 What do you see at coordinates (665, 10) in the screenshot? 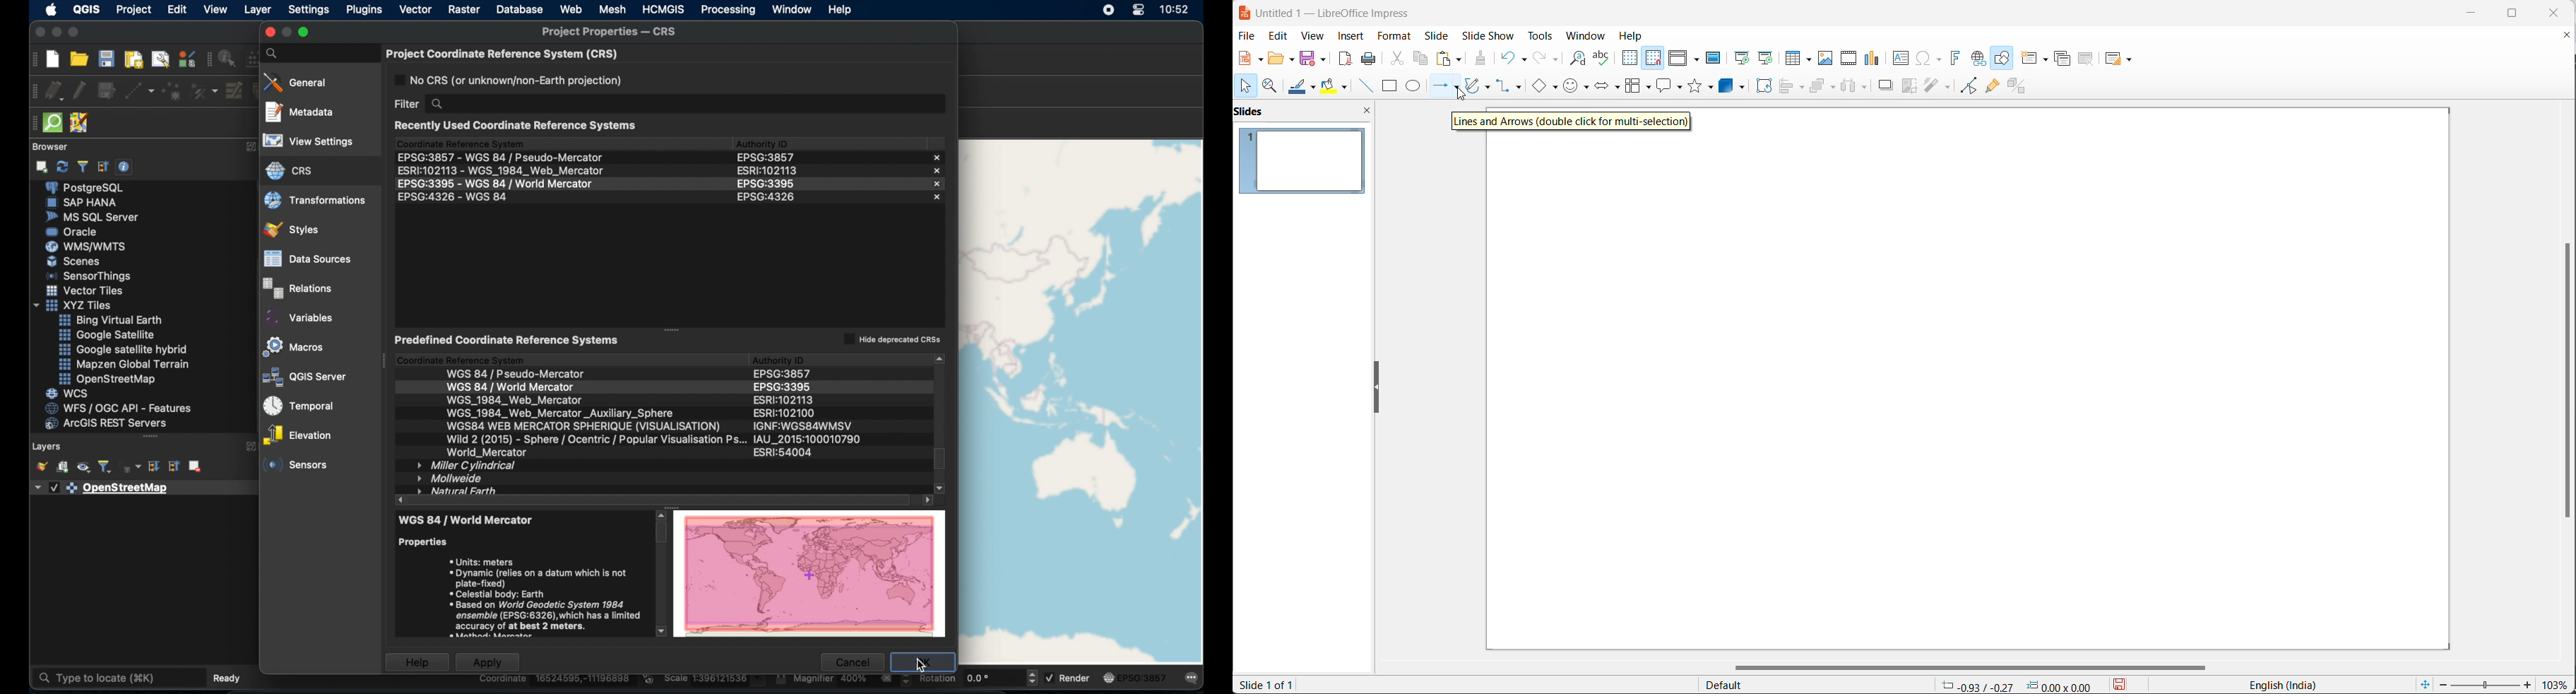
I see `HCMGIS` at bounding box center [665, 10].